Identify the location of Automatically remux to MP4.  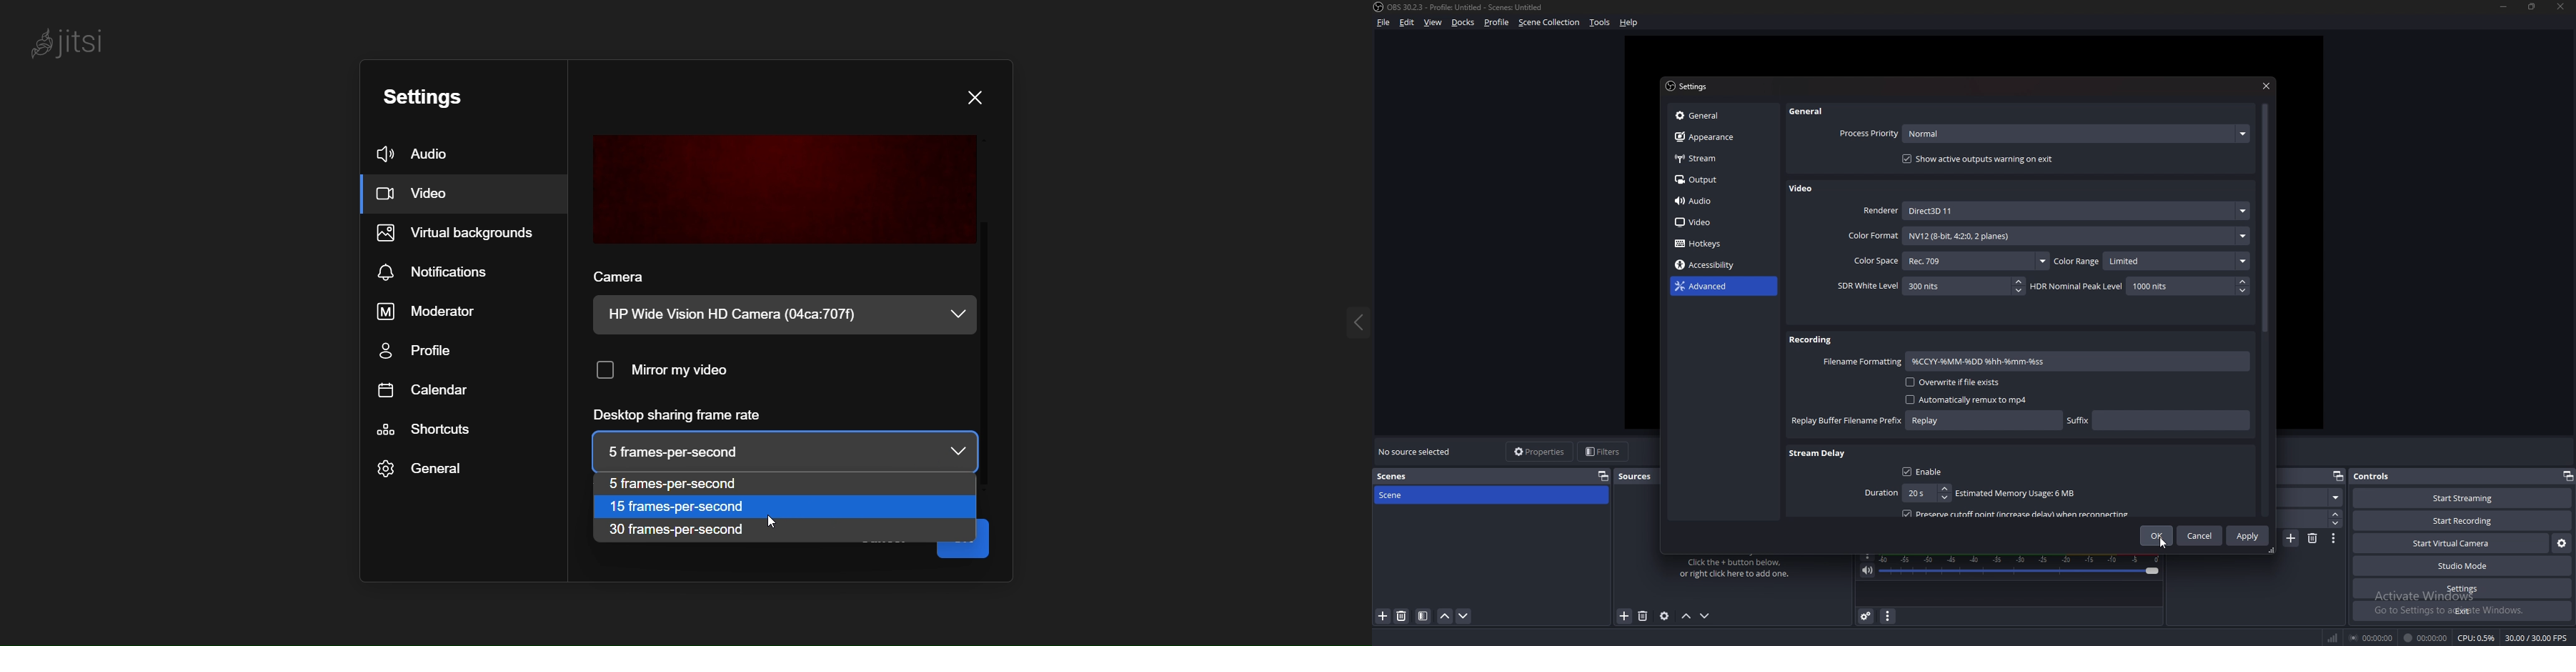
(1960, 400).